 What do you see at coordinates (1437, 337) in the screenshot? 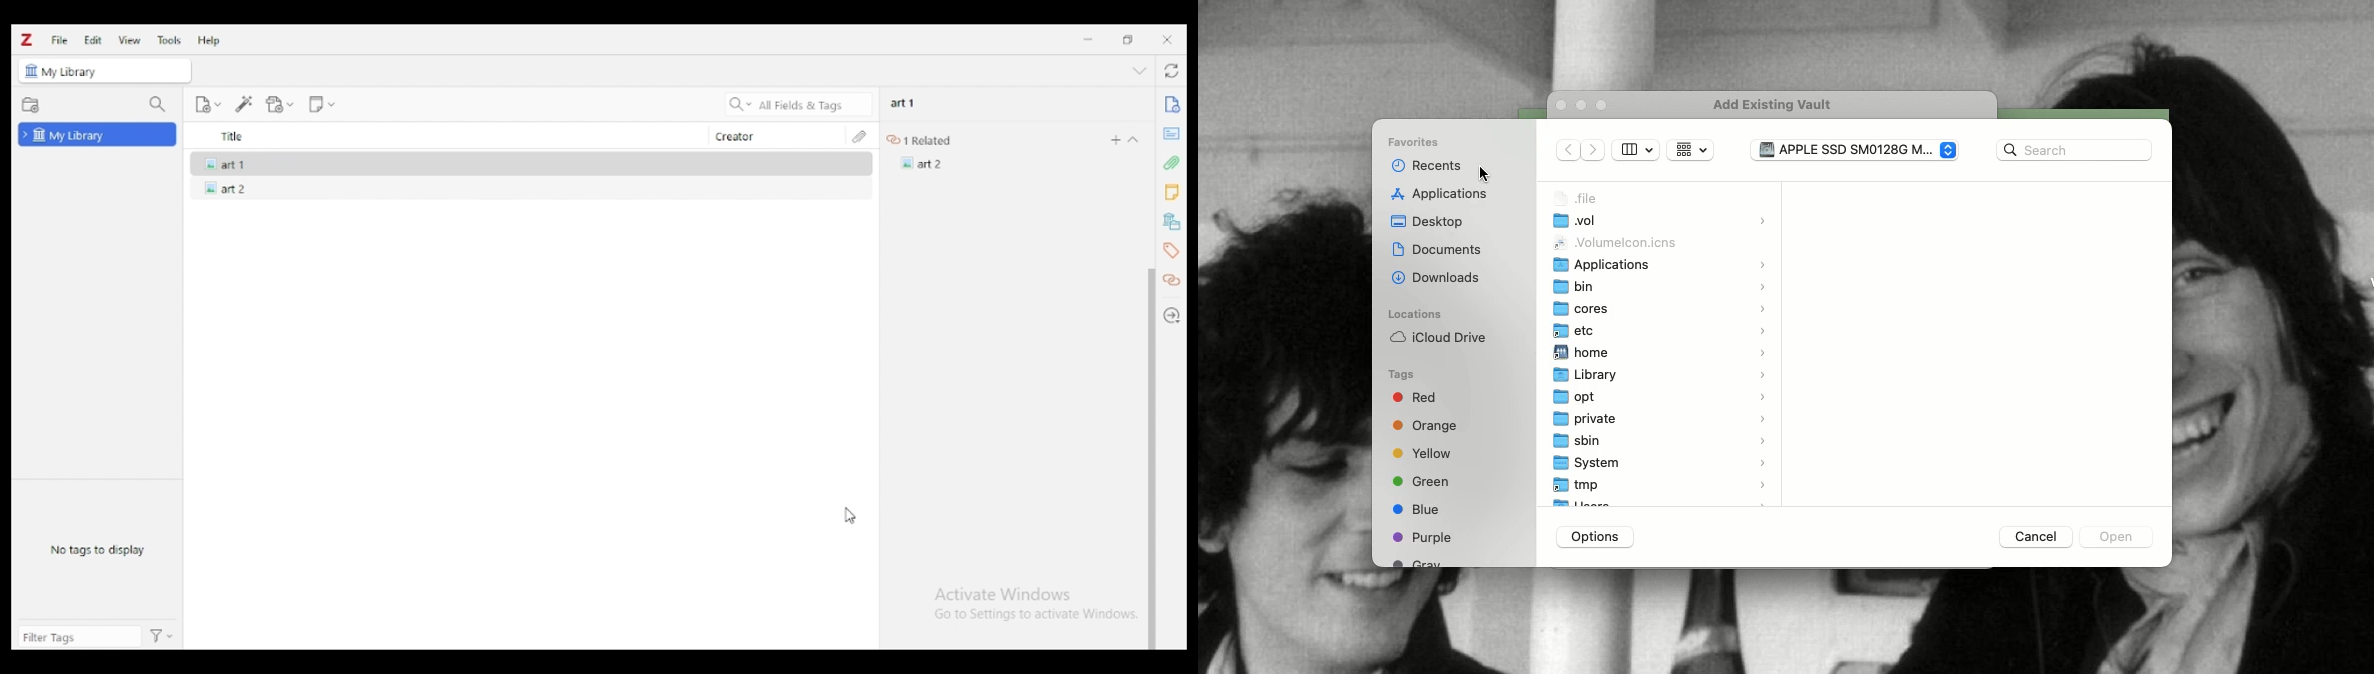
I see `iCloud Drive` at bounding box center [1437, 337].